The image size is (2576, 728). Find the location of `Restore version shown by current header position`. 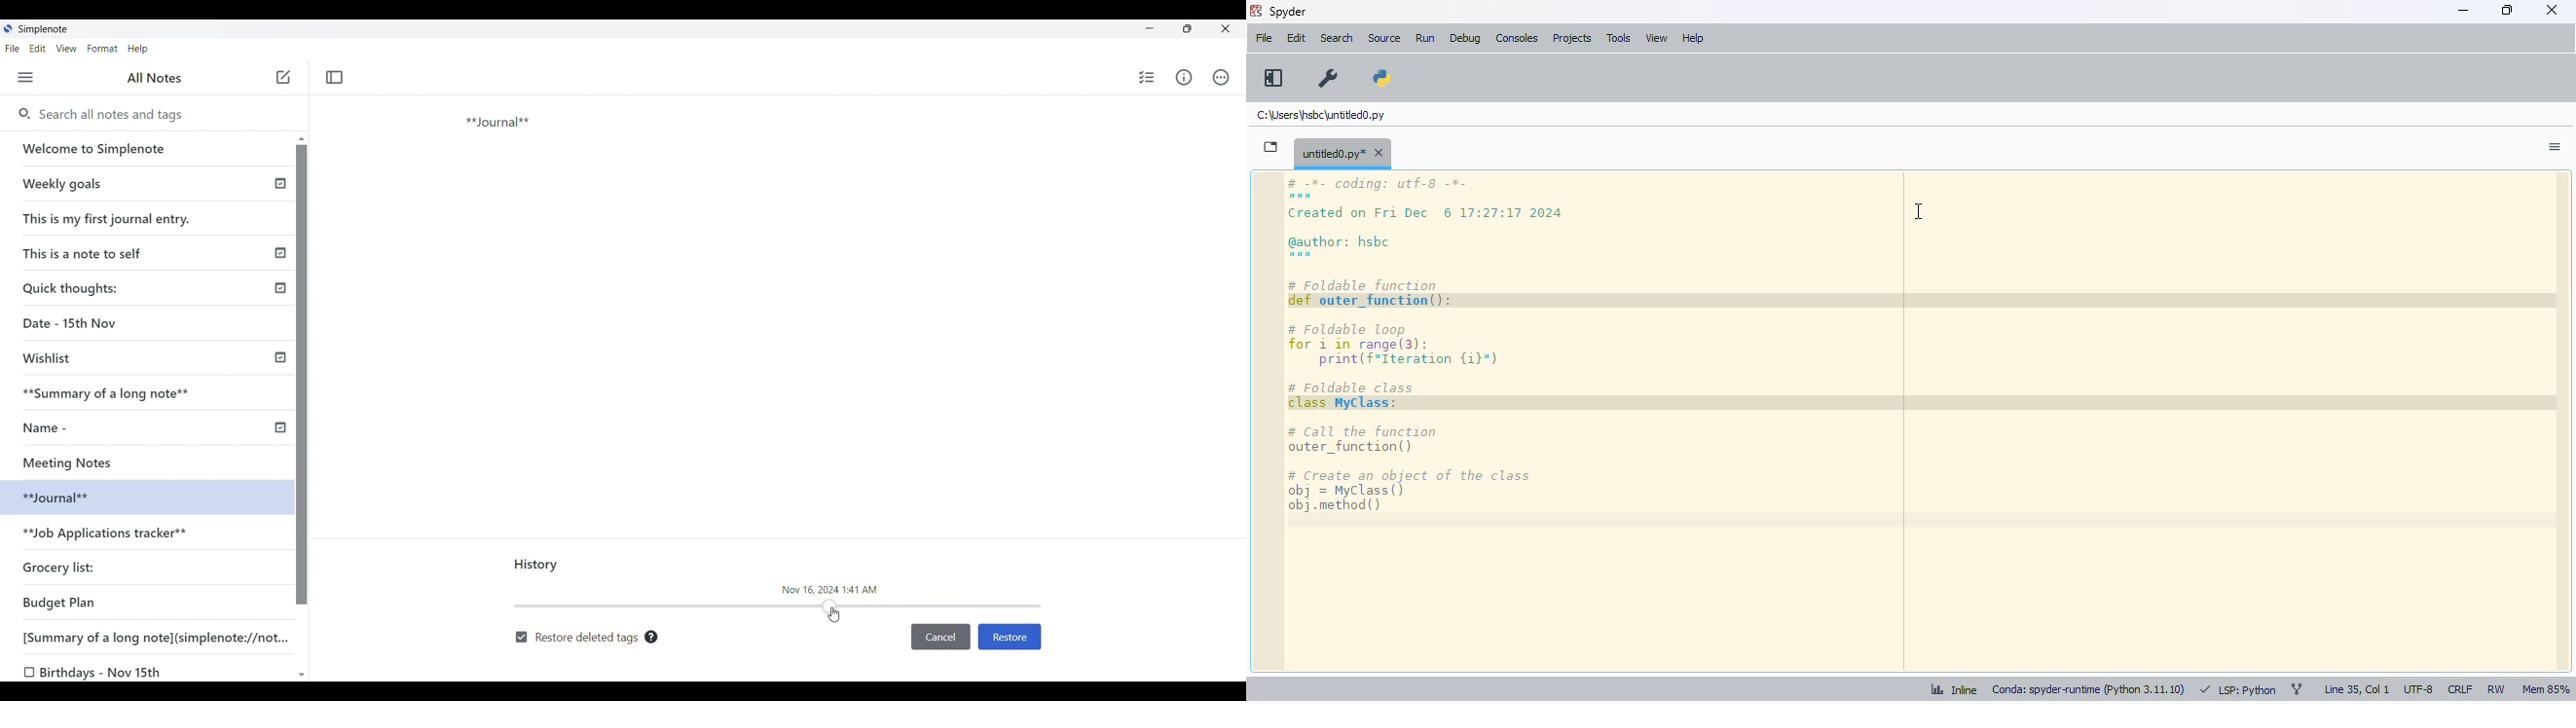

Restore version shown by current header position is located at coordinates (1009, 637).